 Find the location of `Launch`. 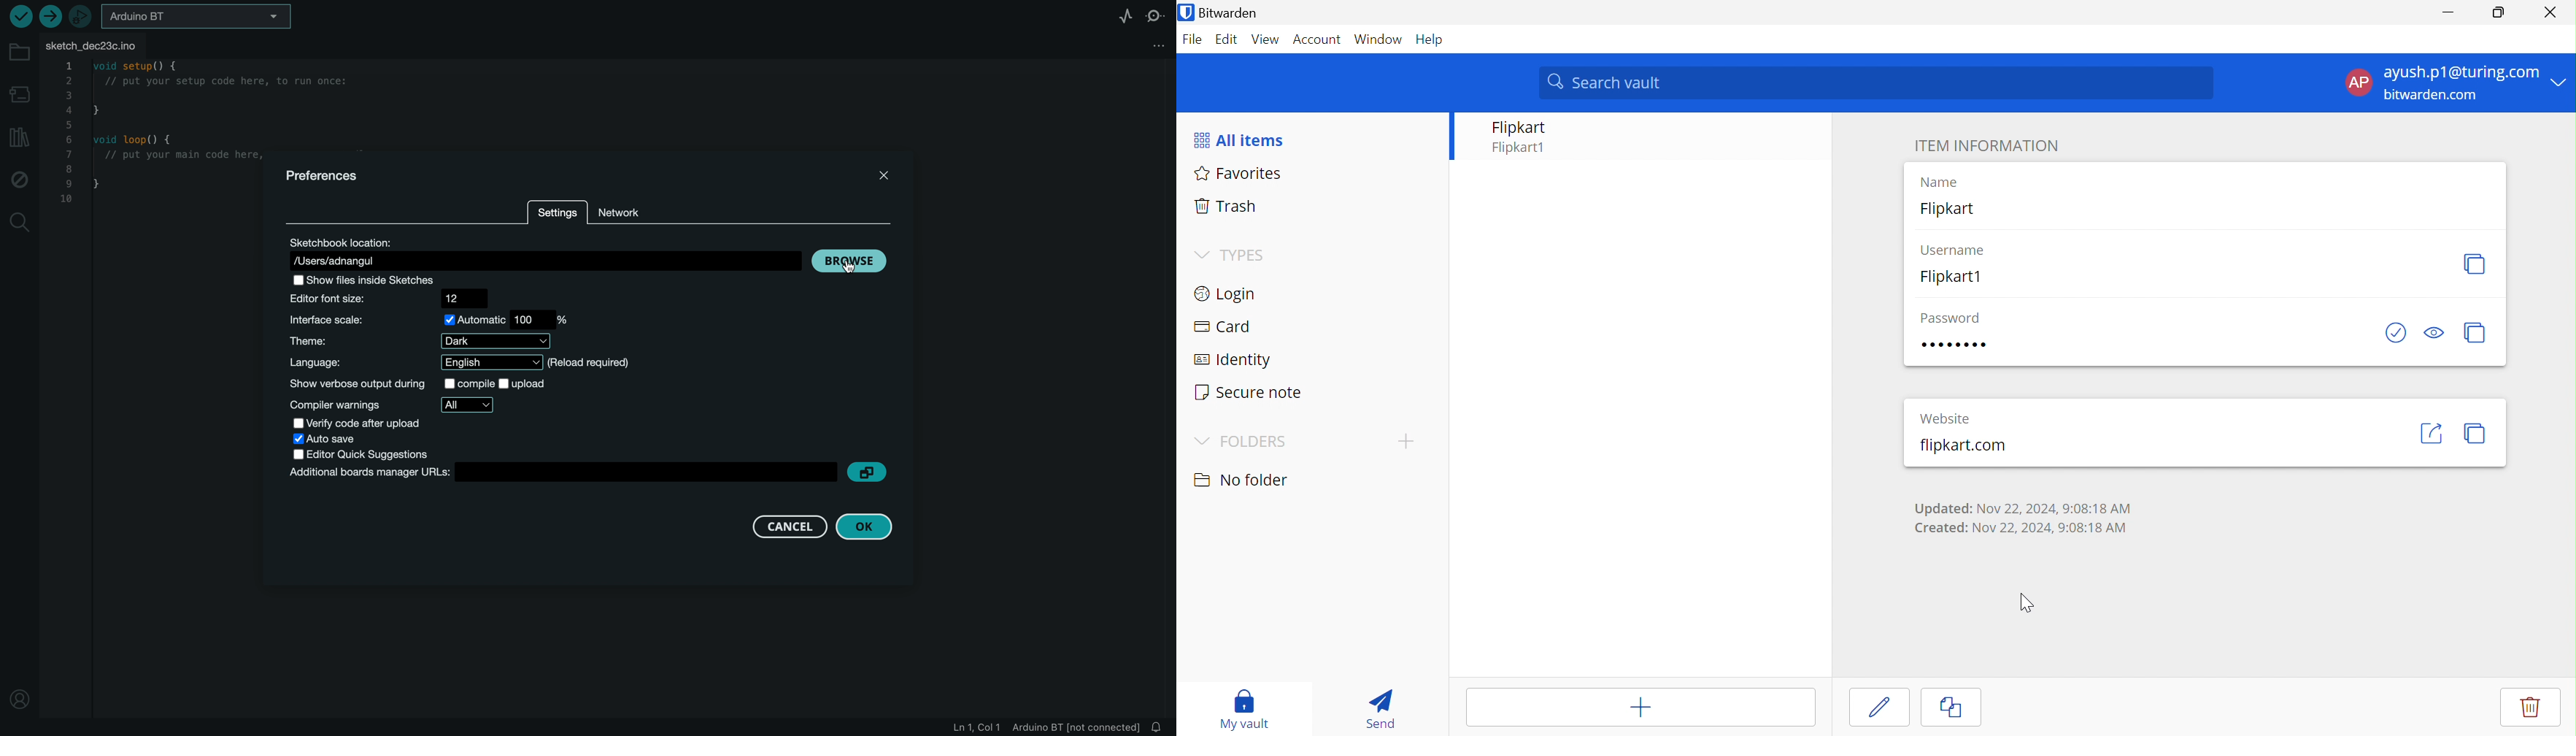

Launch is located at coordinates (2432, 432).